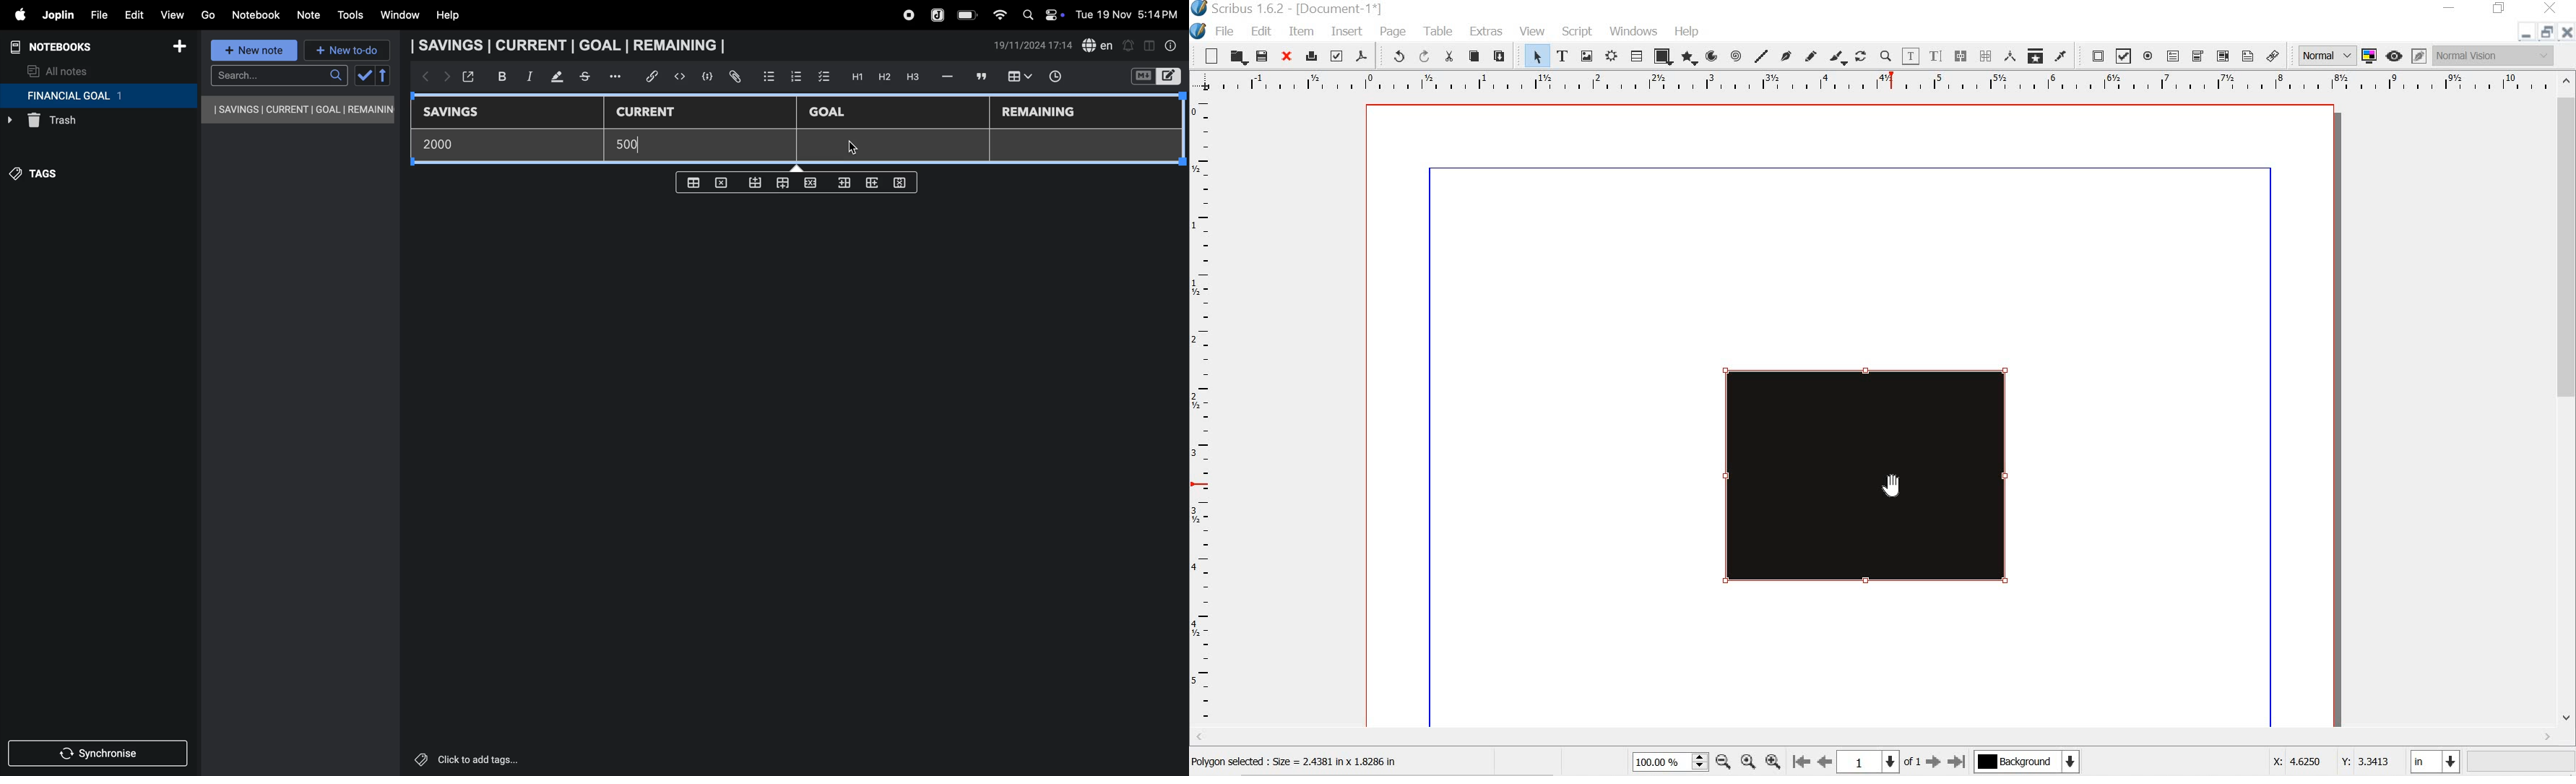  Describe the element at coordinates (1130, 13) in the screenshot. I see `date and time` at that location.